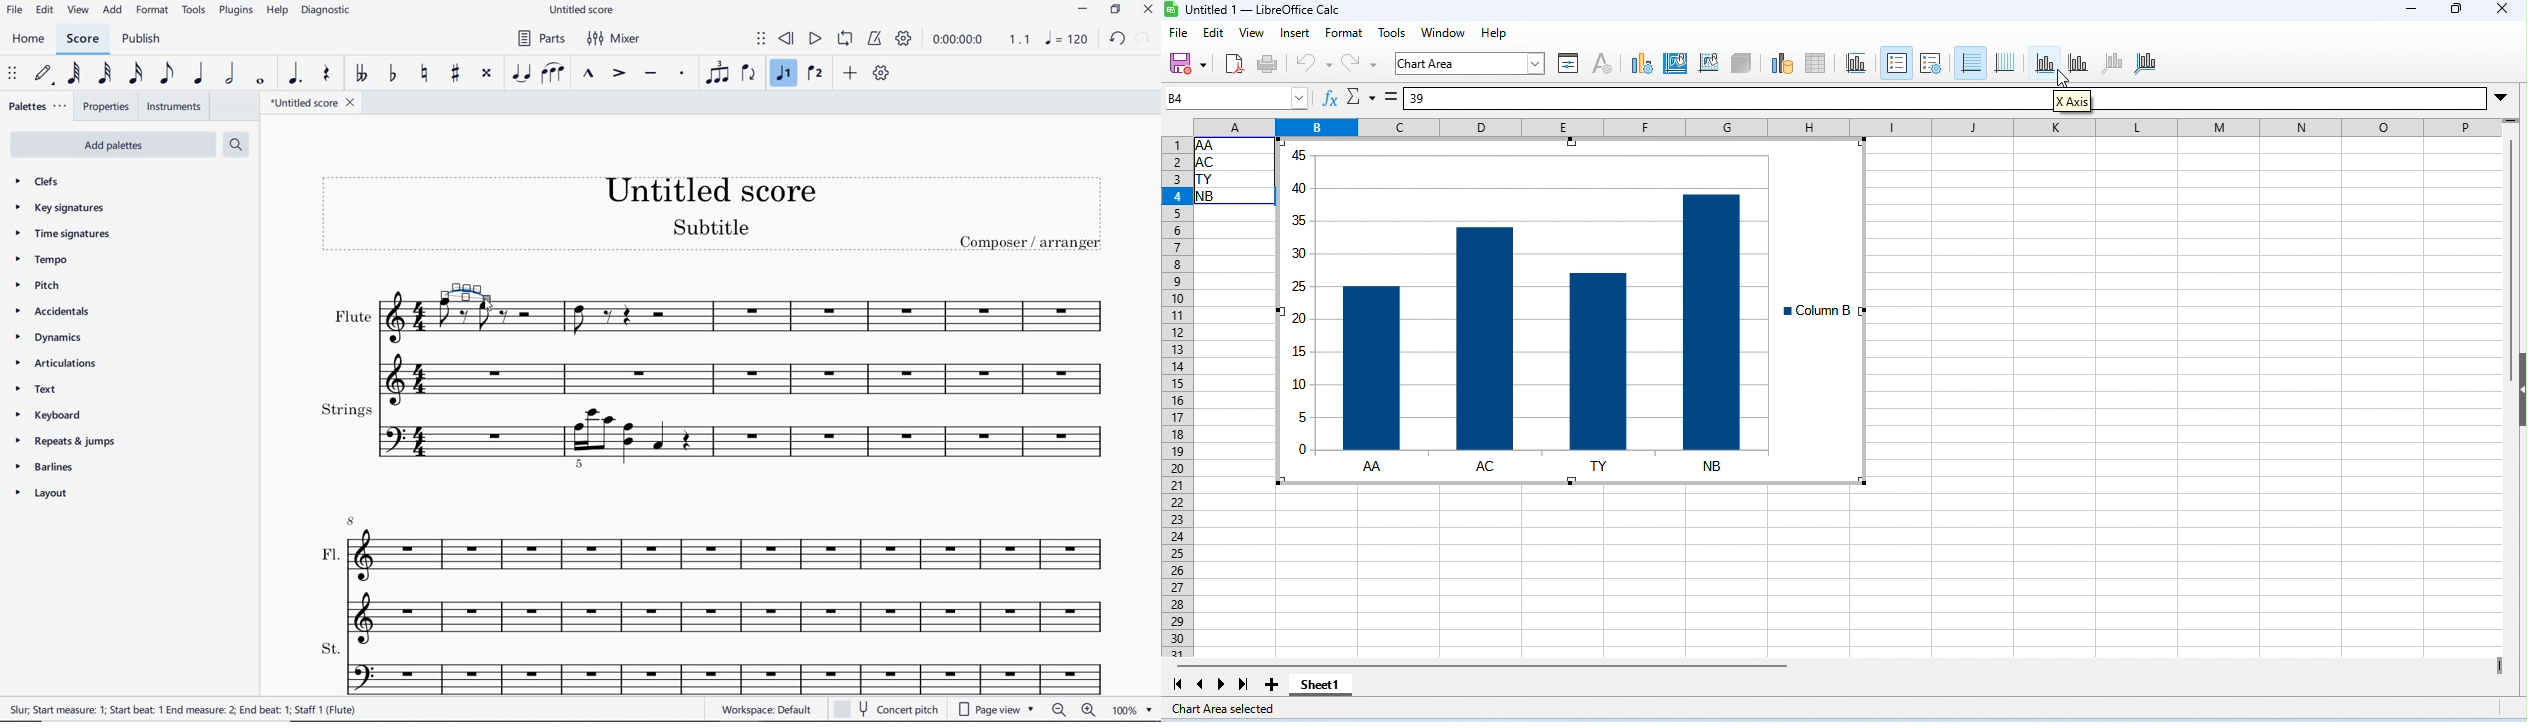  I want to click on PROPERTIES, so click(108, 107).